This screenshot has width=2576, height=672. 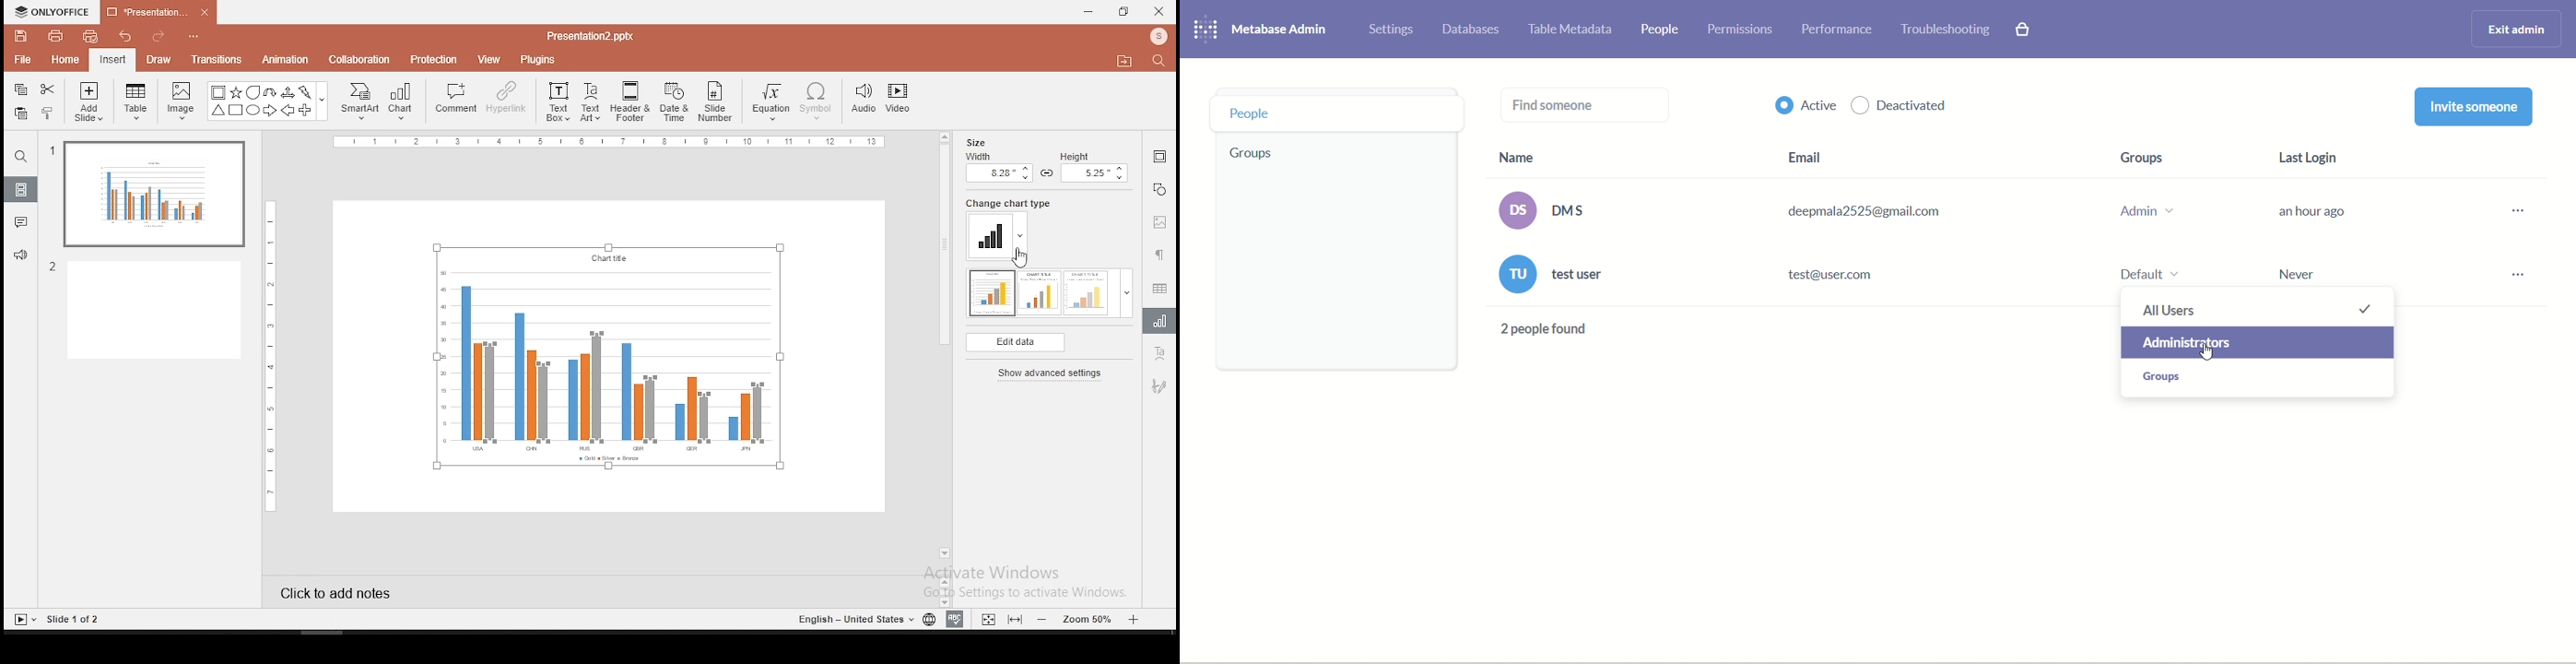 What do you see at coordinates (588, 36) in the screenshot?
I see `Presentation? pptx` at bounding box center [588, 36].